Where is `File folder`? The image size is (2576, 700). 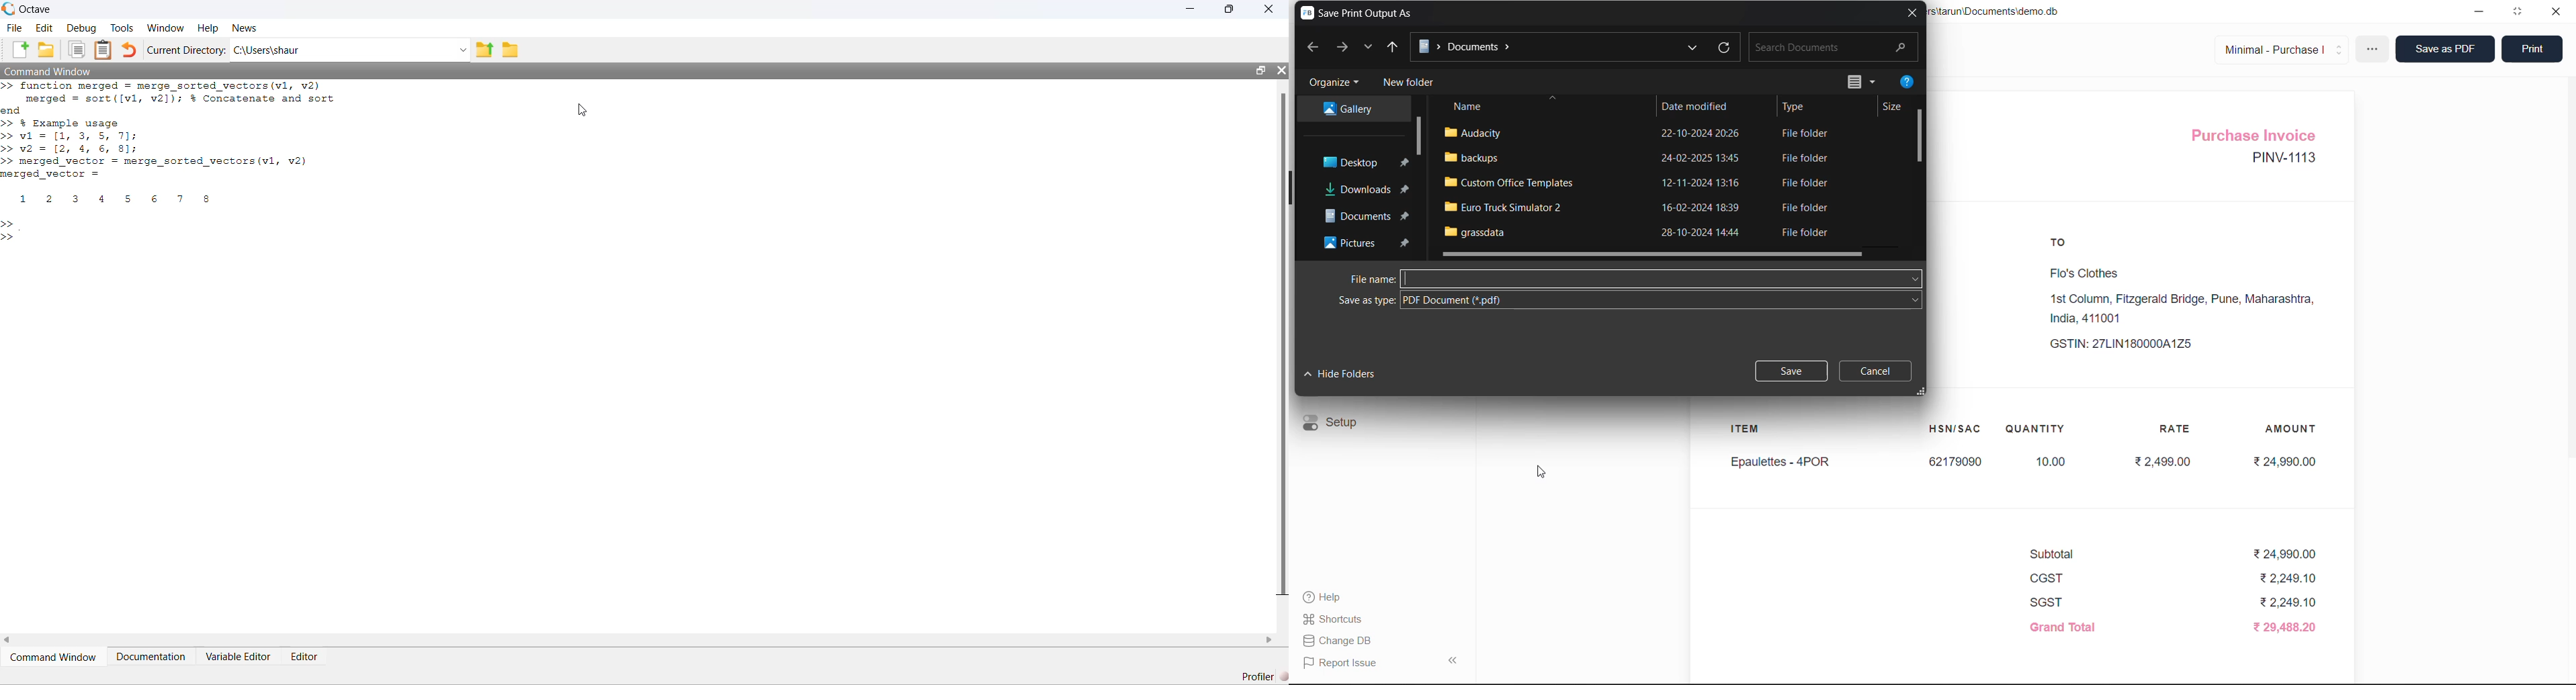
File folder is located at coordinates (1814, 207).